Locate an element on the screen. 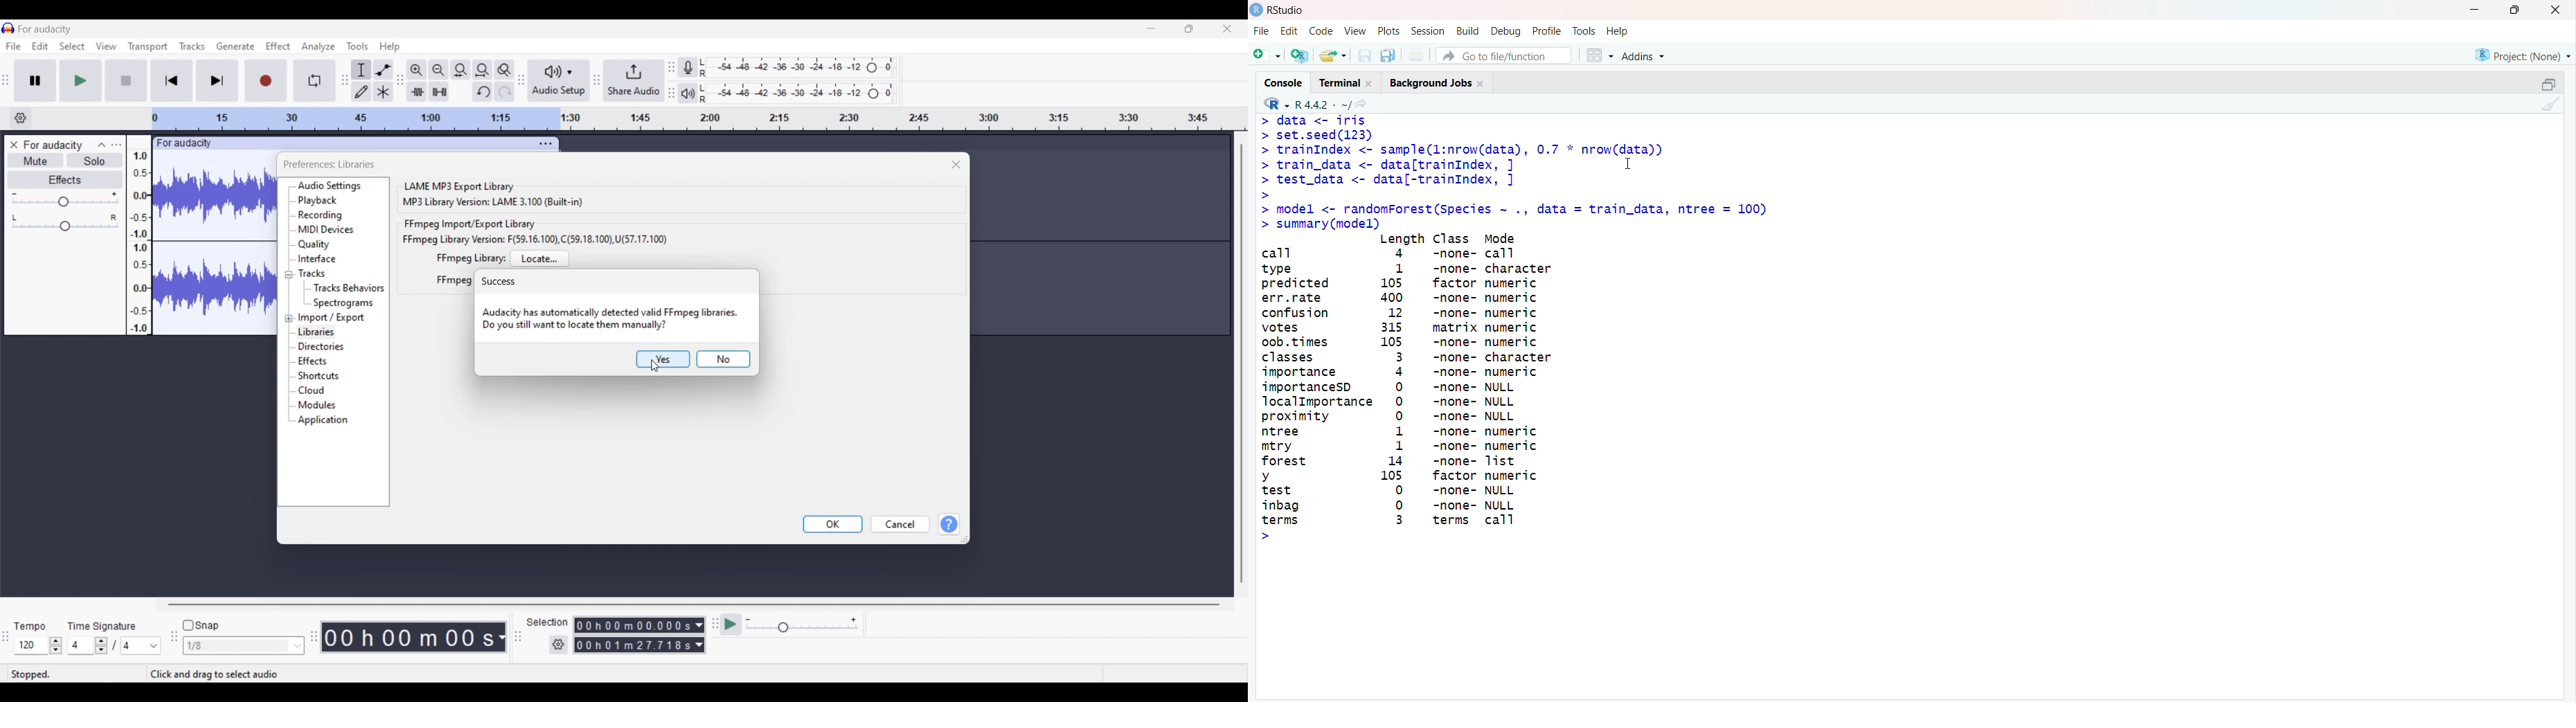 This screenshot has width=2576, height=728. model <- randomForest(Species ~ ., data = train.) is located at coordinates (1526, 209).